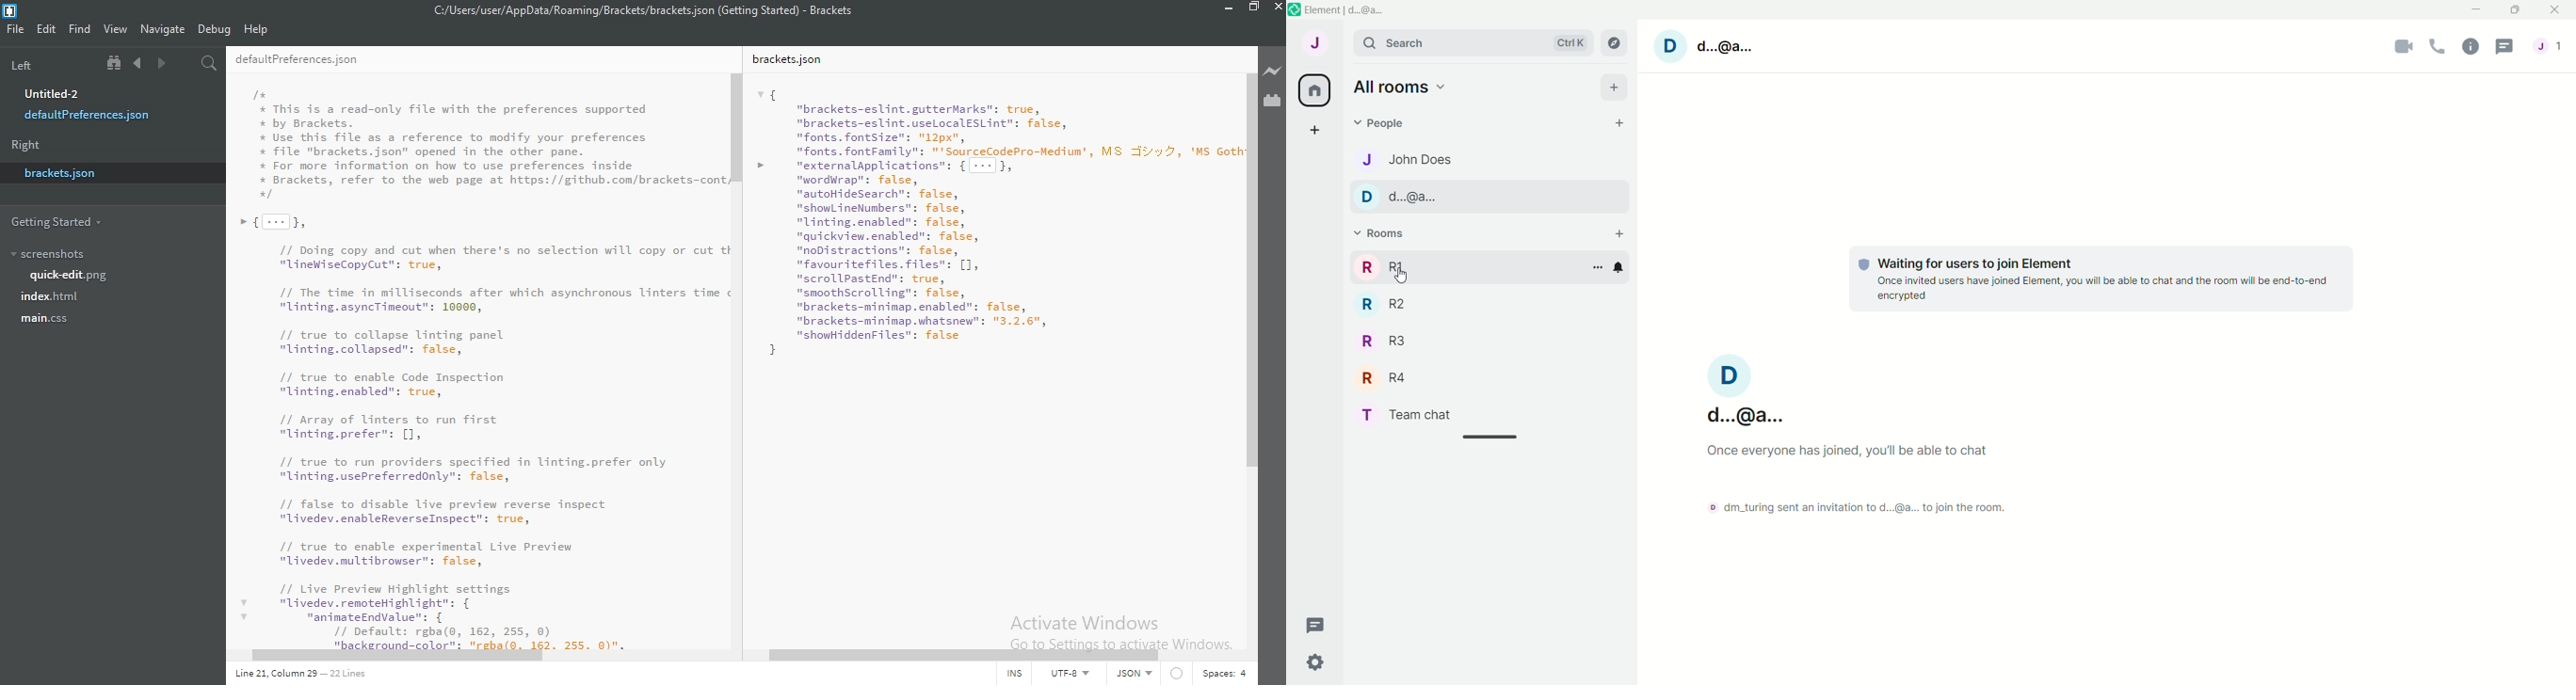 This screenshot has height=700, width=2576. Describe the element at coordinates (70, 275) in the screenshot. I see `quick-edit.png` at that location.